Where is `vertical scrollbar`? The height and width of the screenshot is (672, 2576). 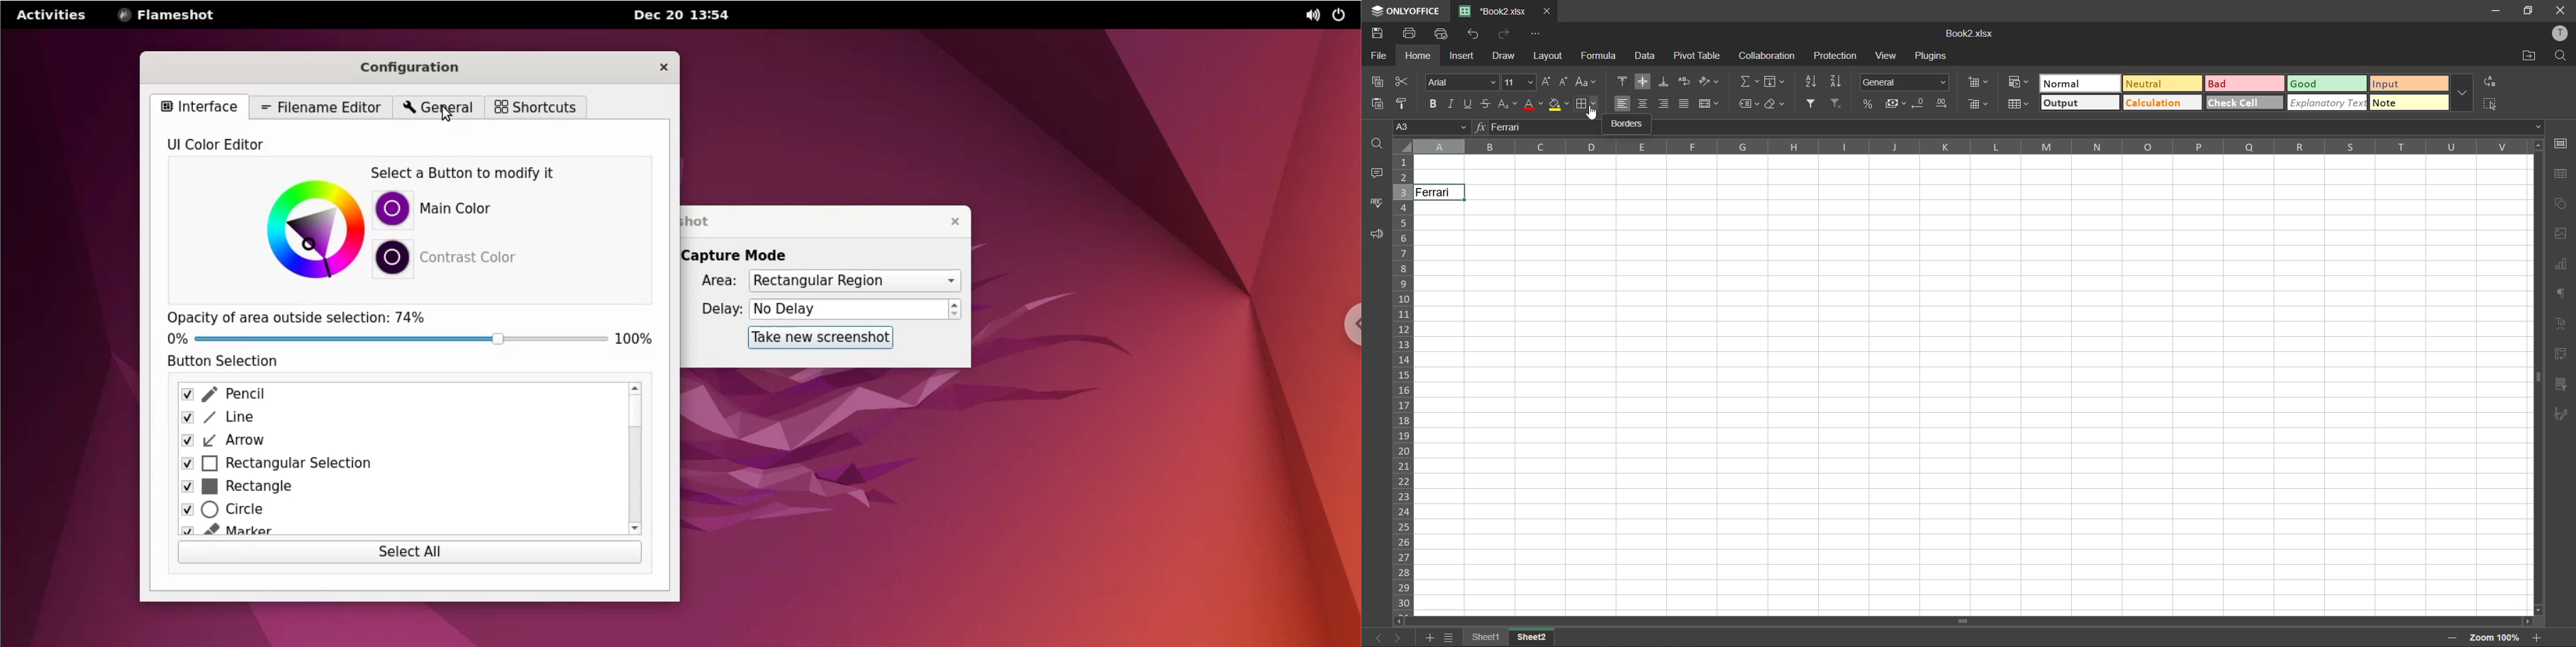
vertical scrollbar is located at coordinates (2536, 377).